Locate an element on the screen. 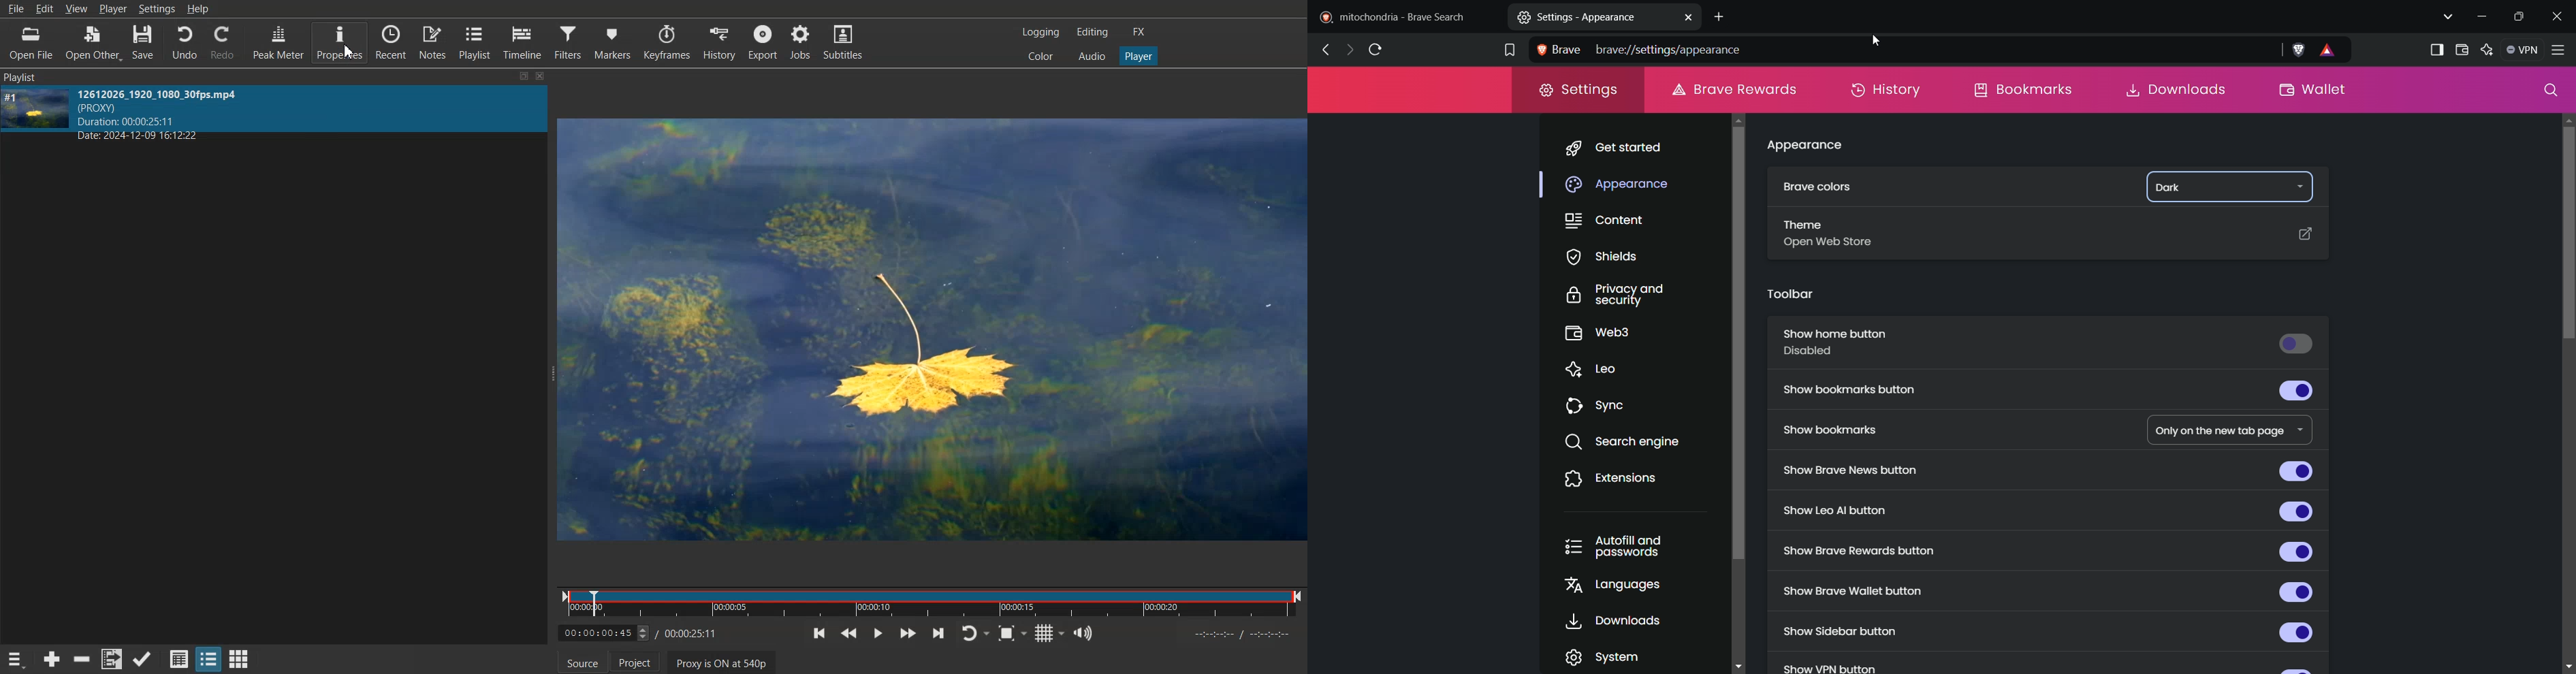  Add file to playlist is located at coordinates (111, 659).